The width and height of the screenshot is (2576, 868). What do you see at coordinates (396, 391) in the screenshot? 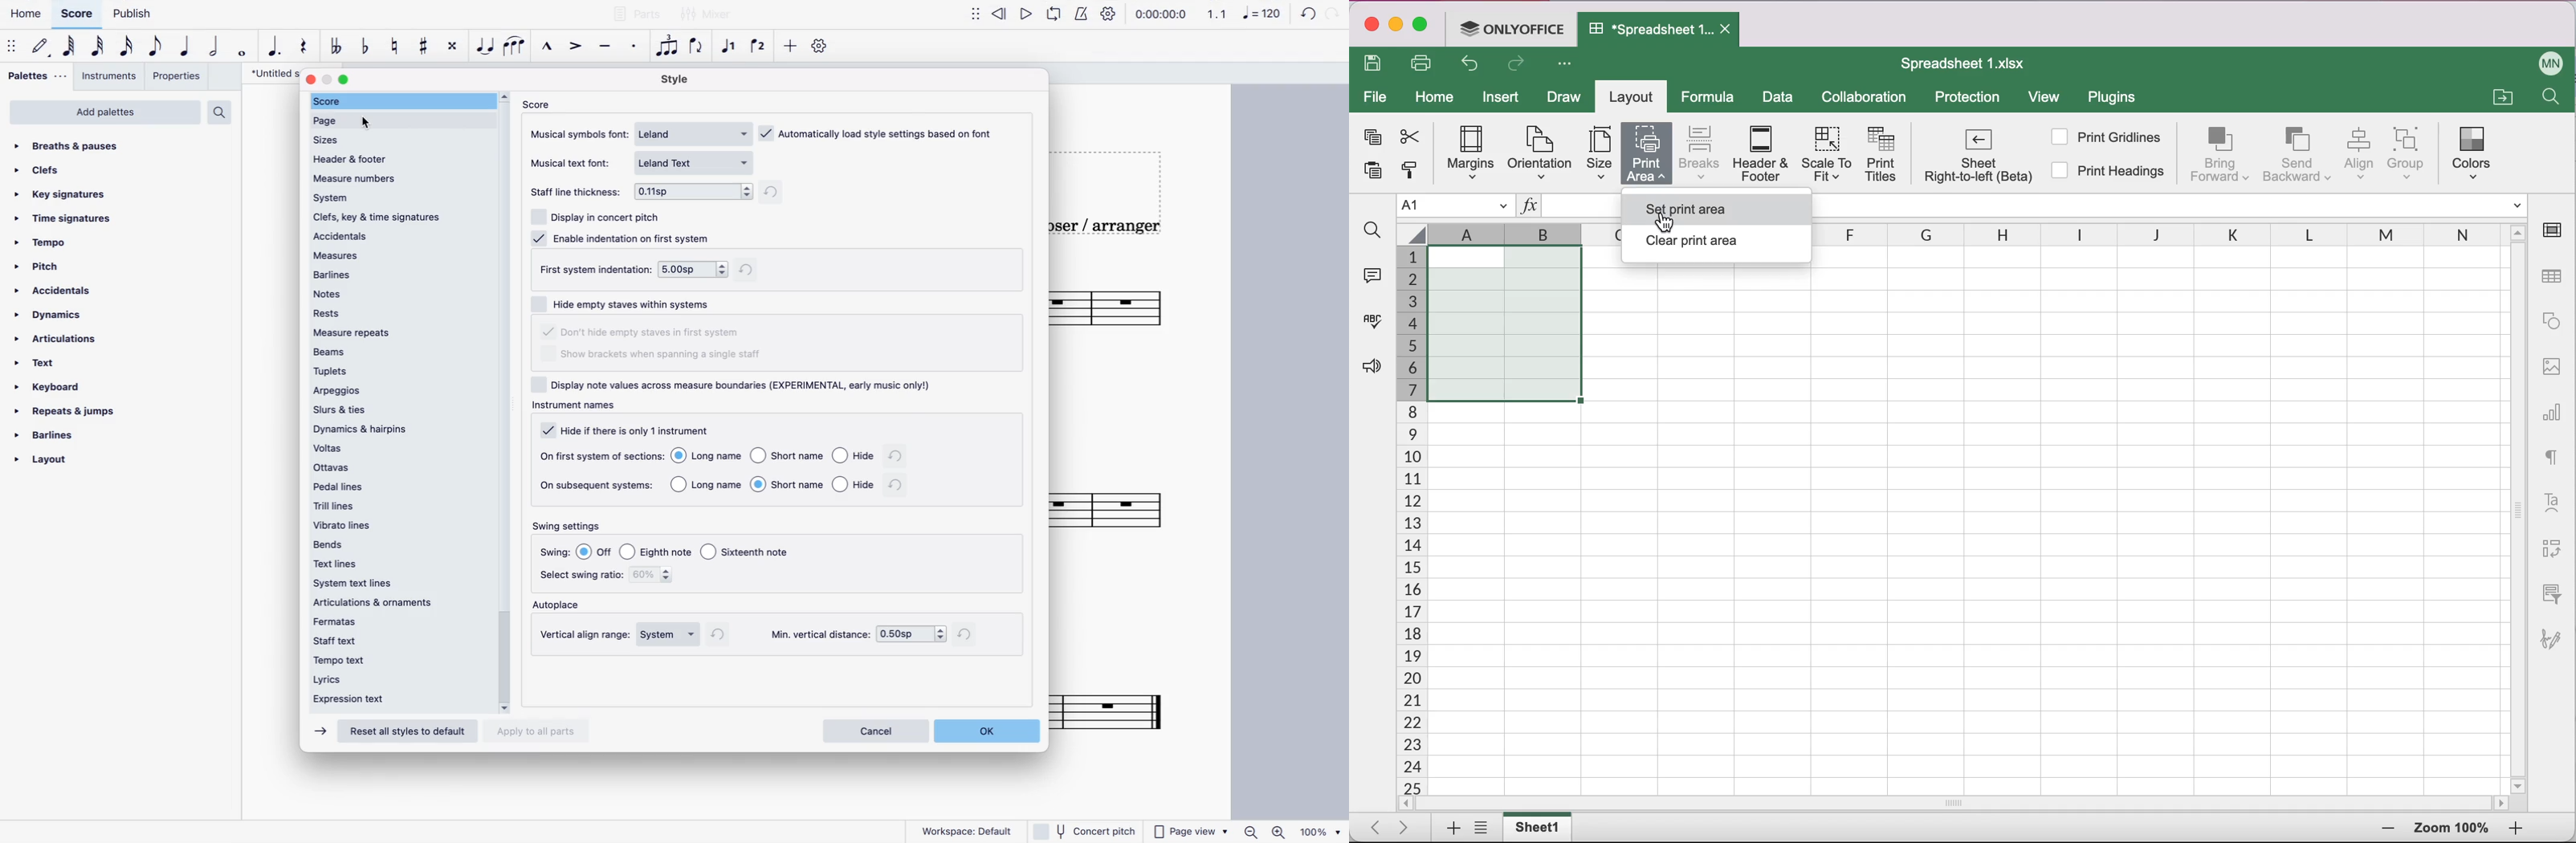
I see `arpeggios` at bounding box center [396, 391].